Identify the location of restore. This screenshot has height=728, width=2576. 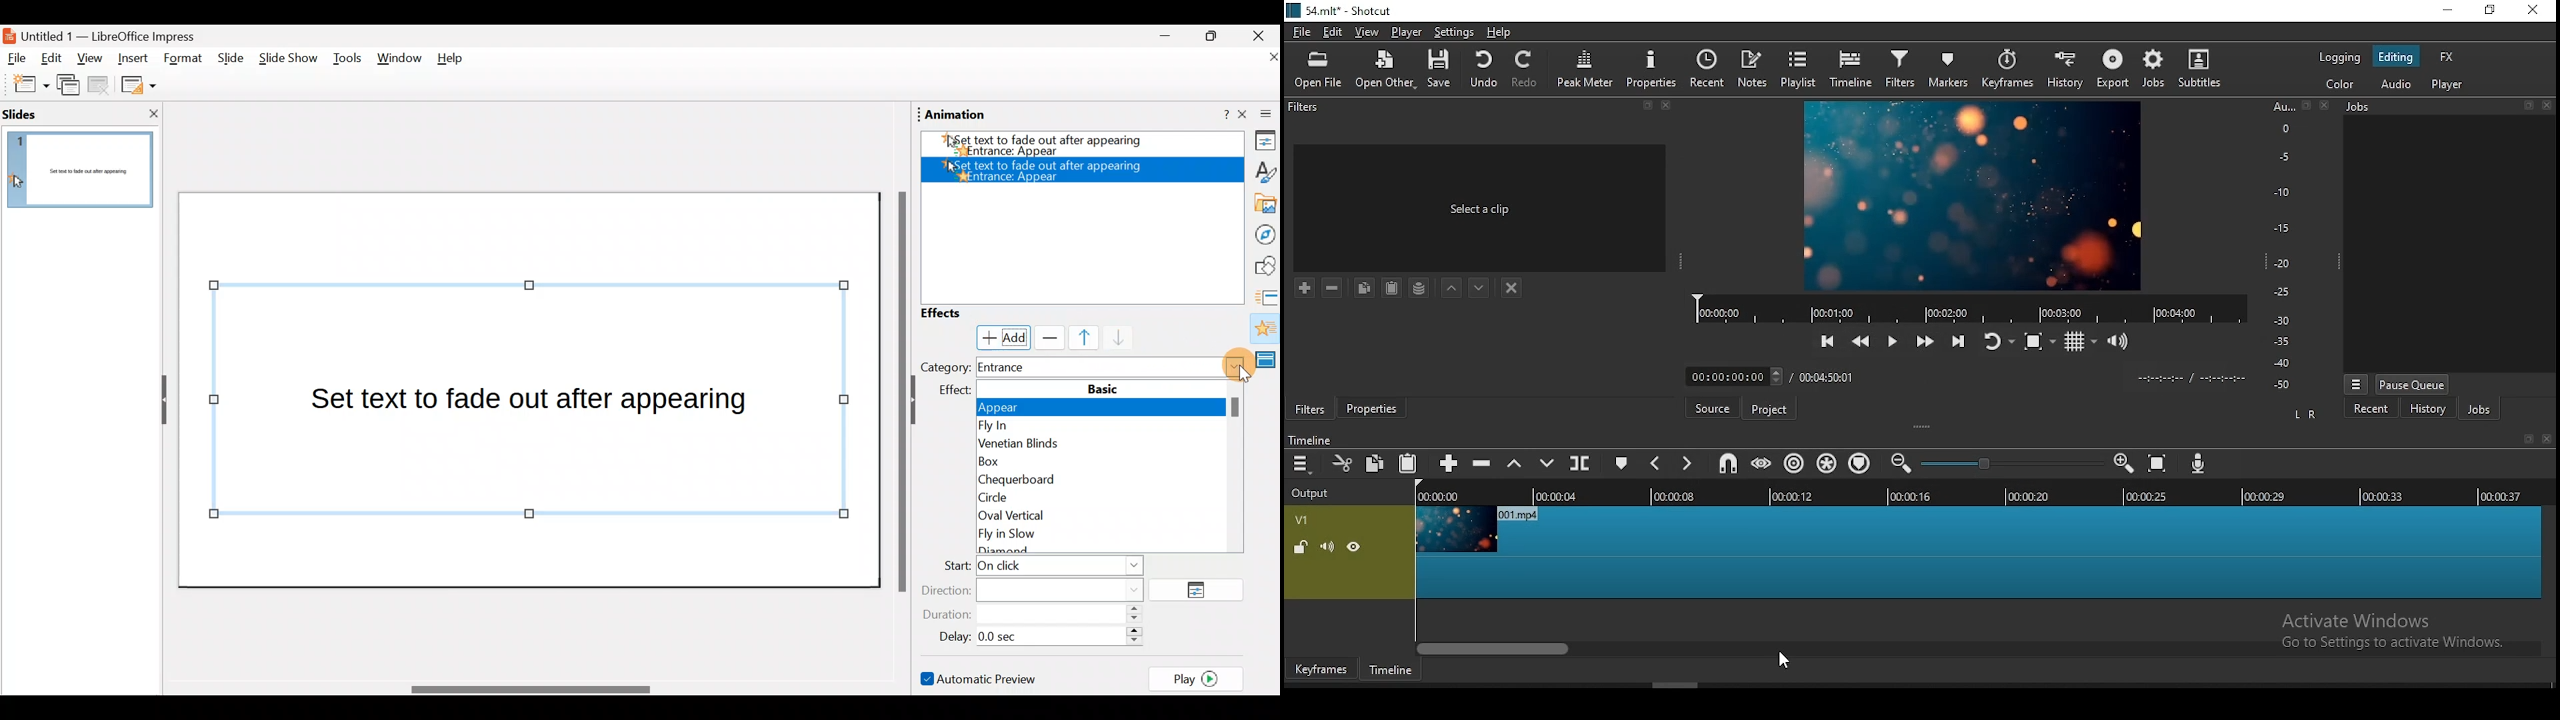
(2488, 11).